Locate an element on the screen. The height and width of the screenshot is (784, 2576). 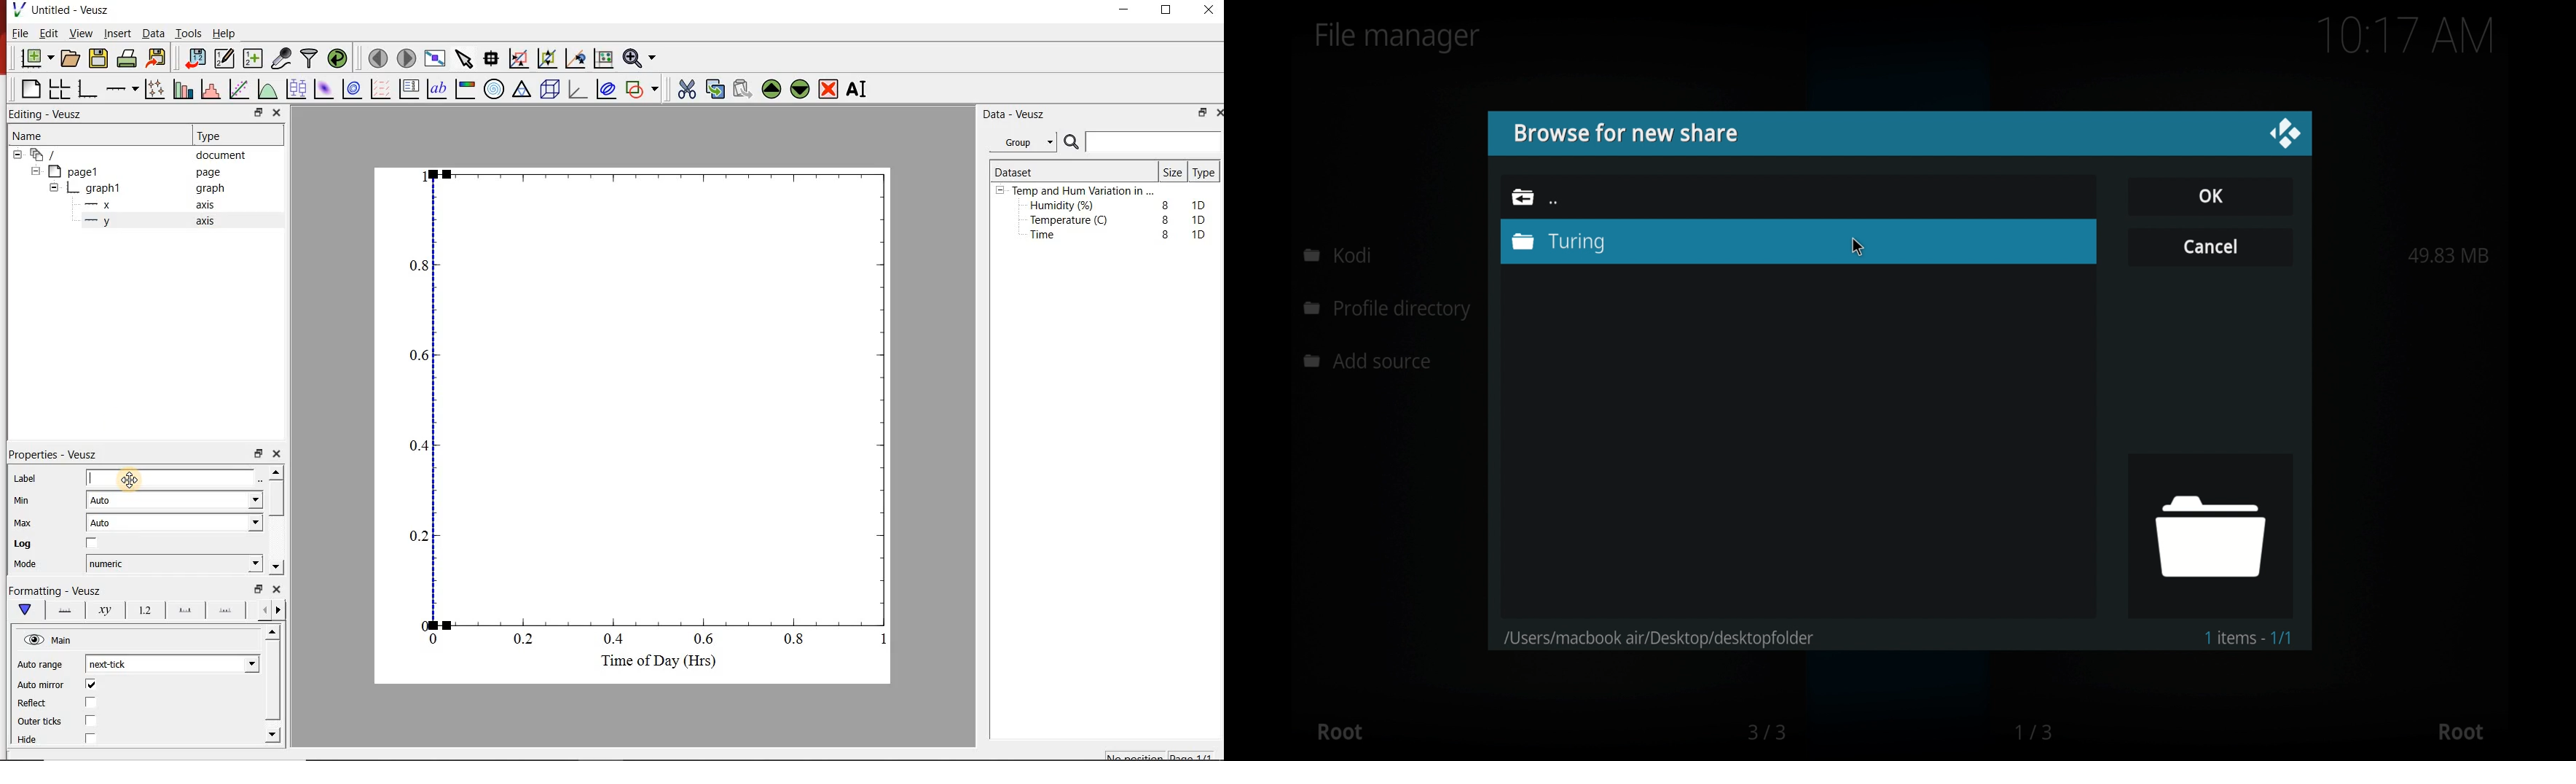
Insert is located at coordinates (115, 34).